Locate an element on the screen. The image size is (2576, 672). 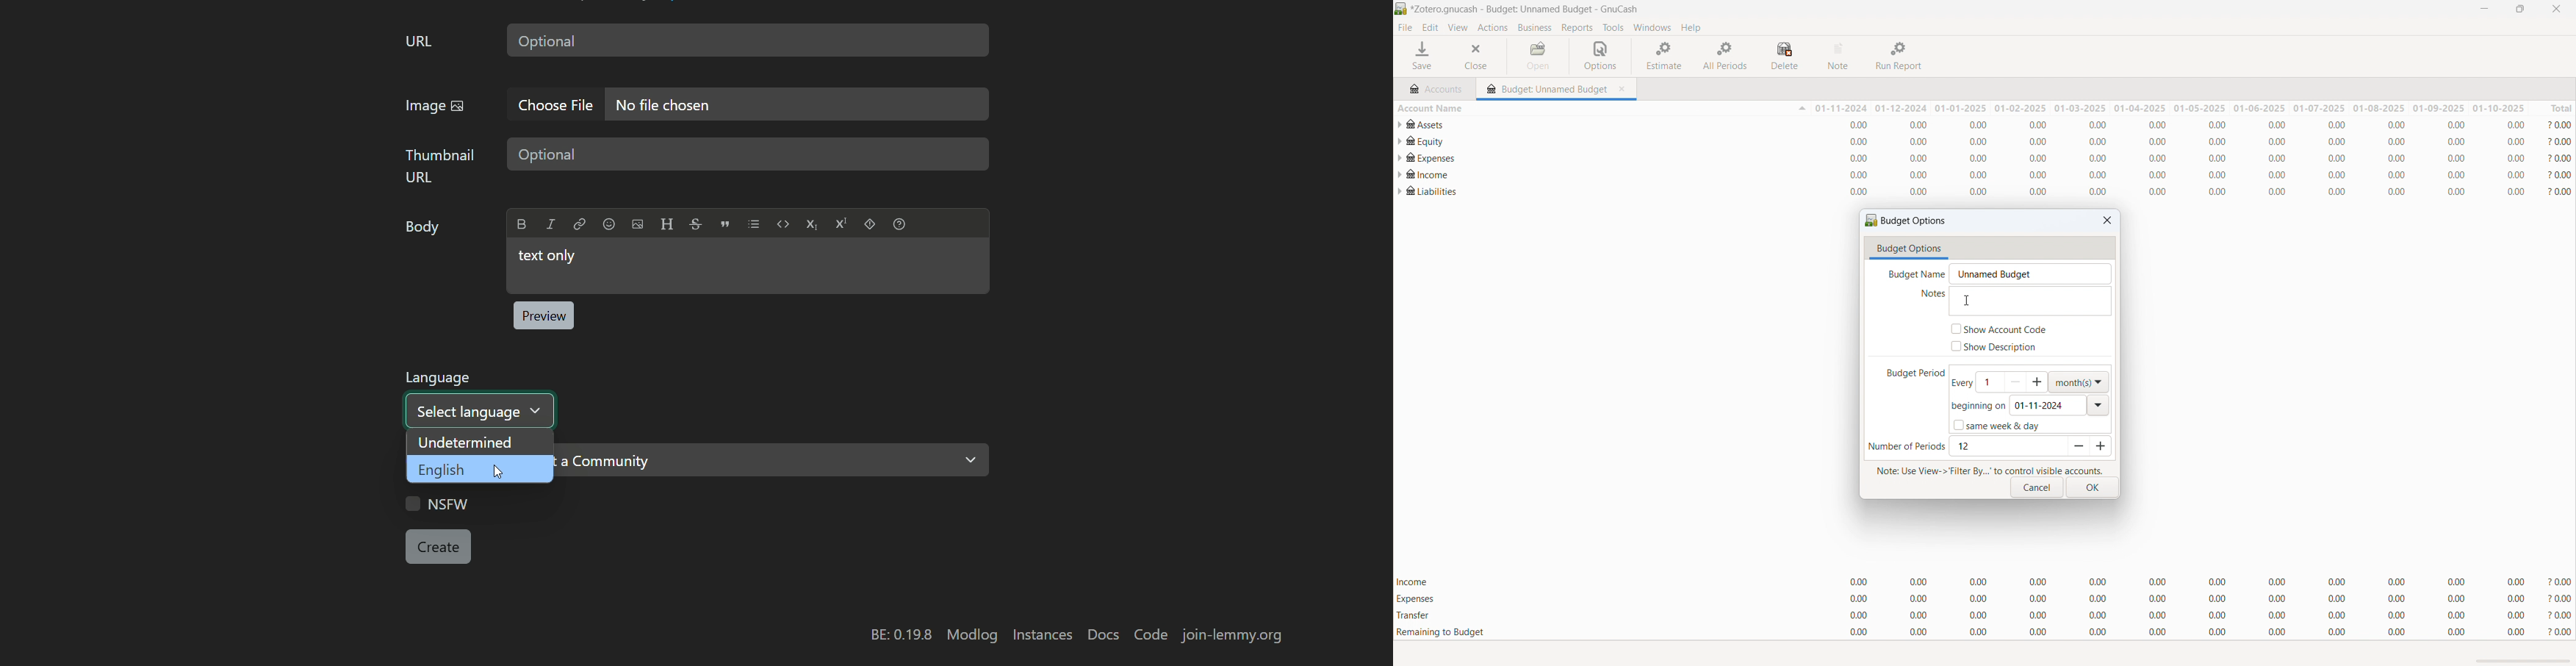
same week & day is located at coordinates (1996, 425).